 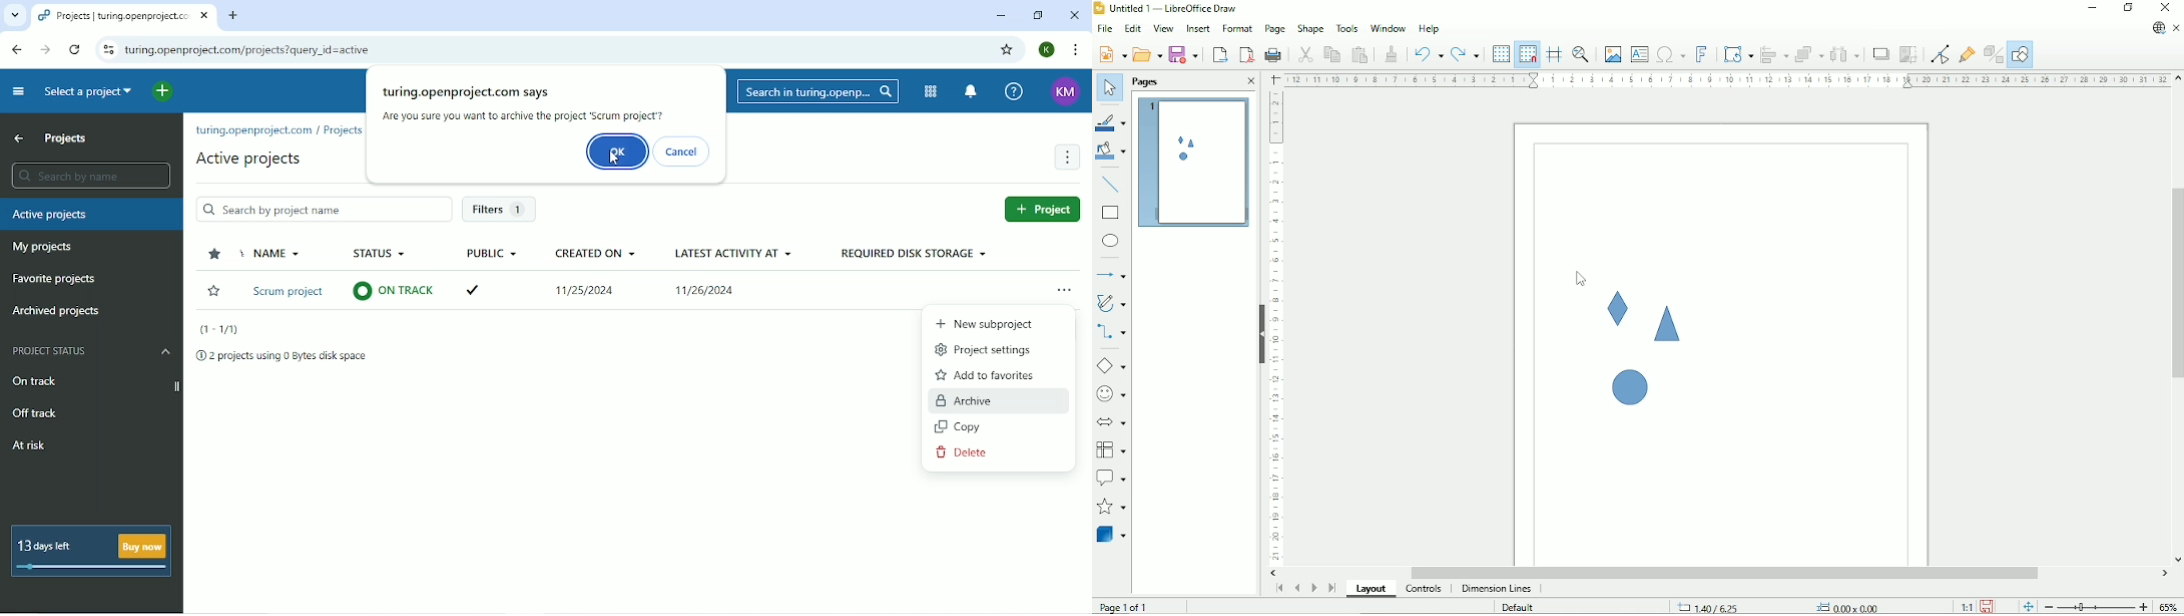 What do you see at coordinates (2158, 28) in the screenshot?
I see `Update available` at bounding box center [2158, 28].